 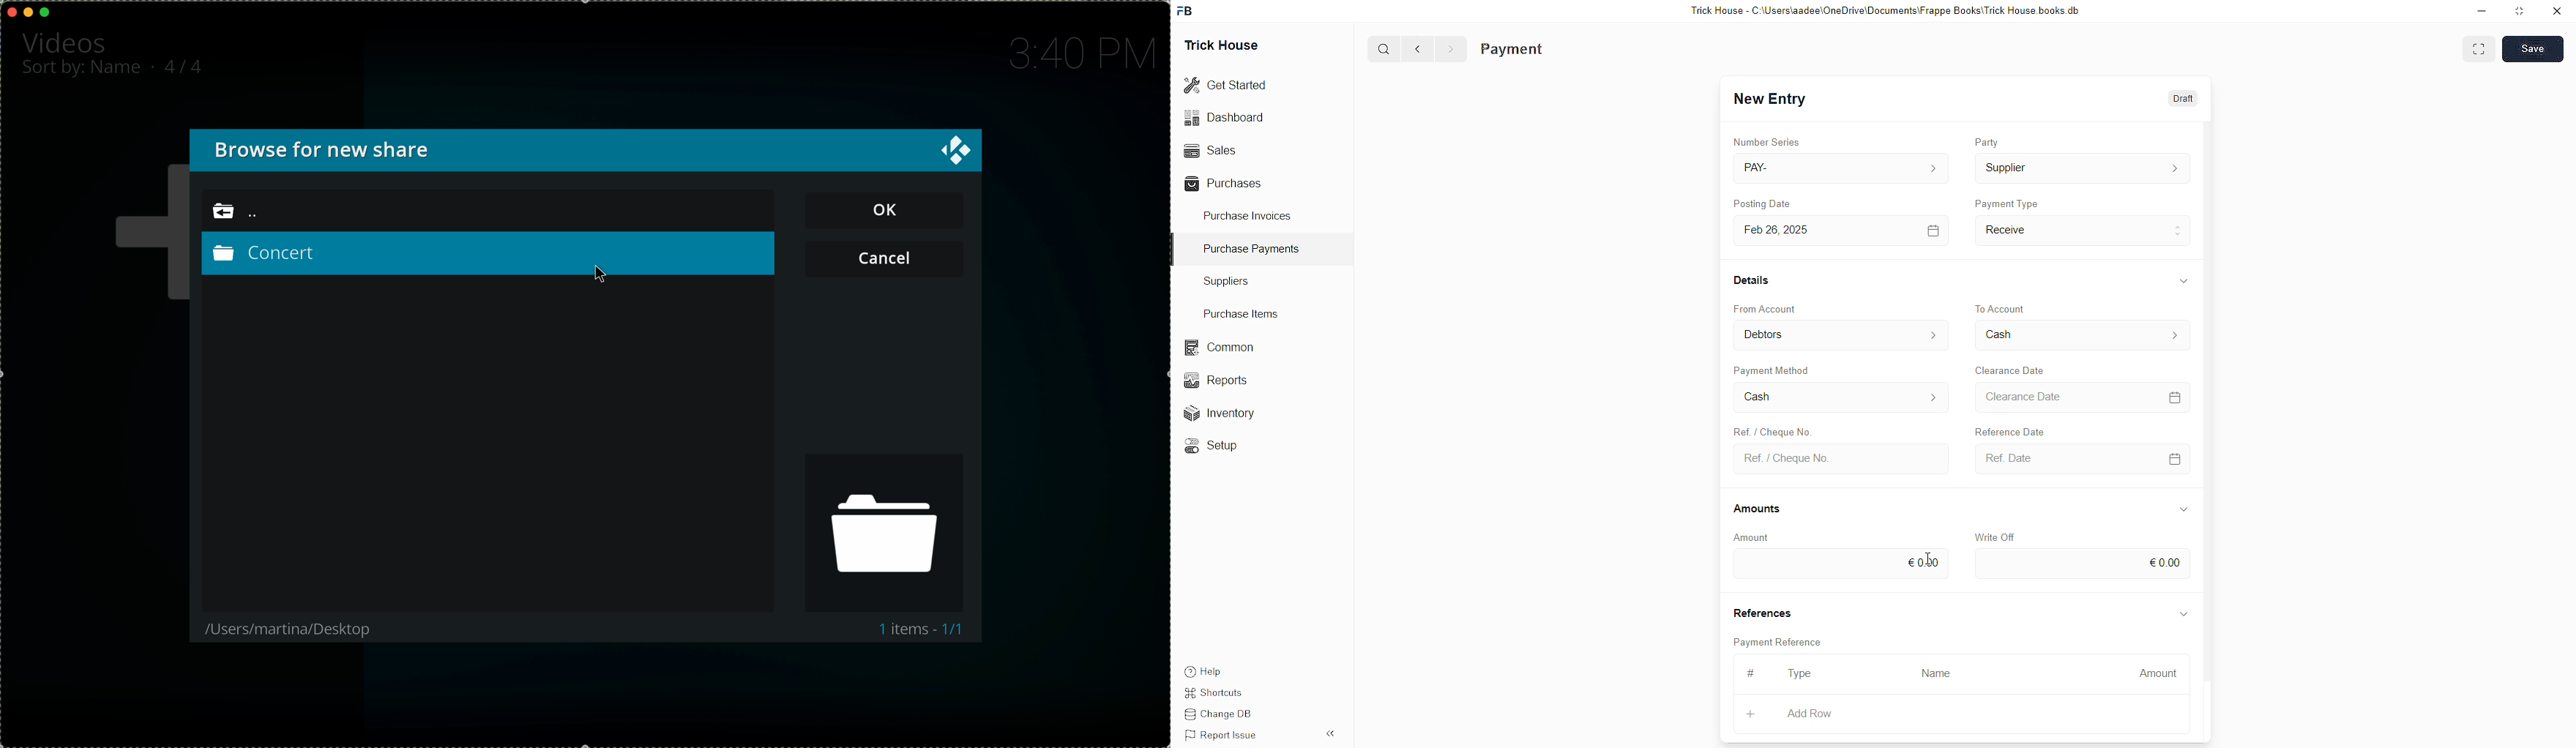 I want to click on Trick House, so click(x=1223, y=42).